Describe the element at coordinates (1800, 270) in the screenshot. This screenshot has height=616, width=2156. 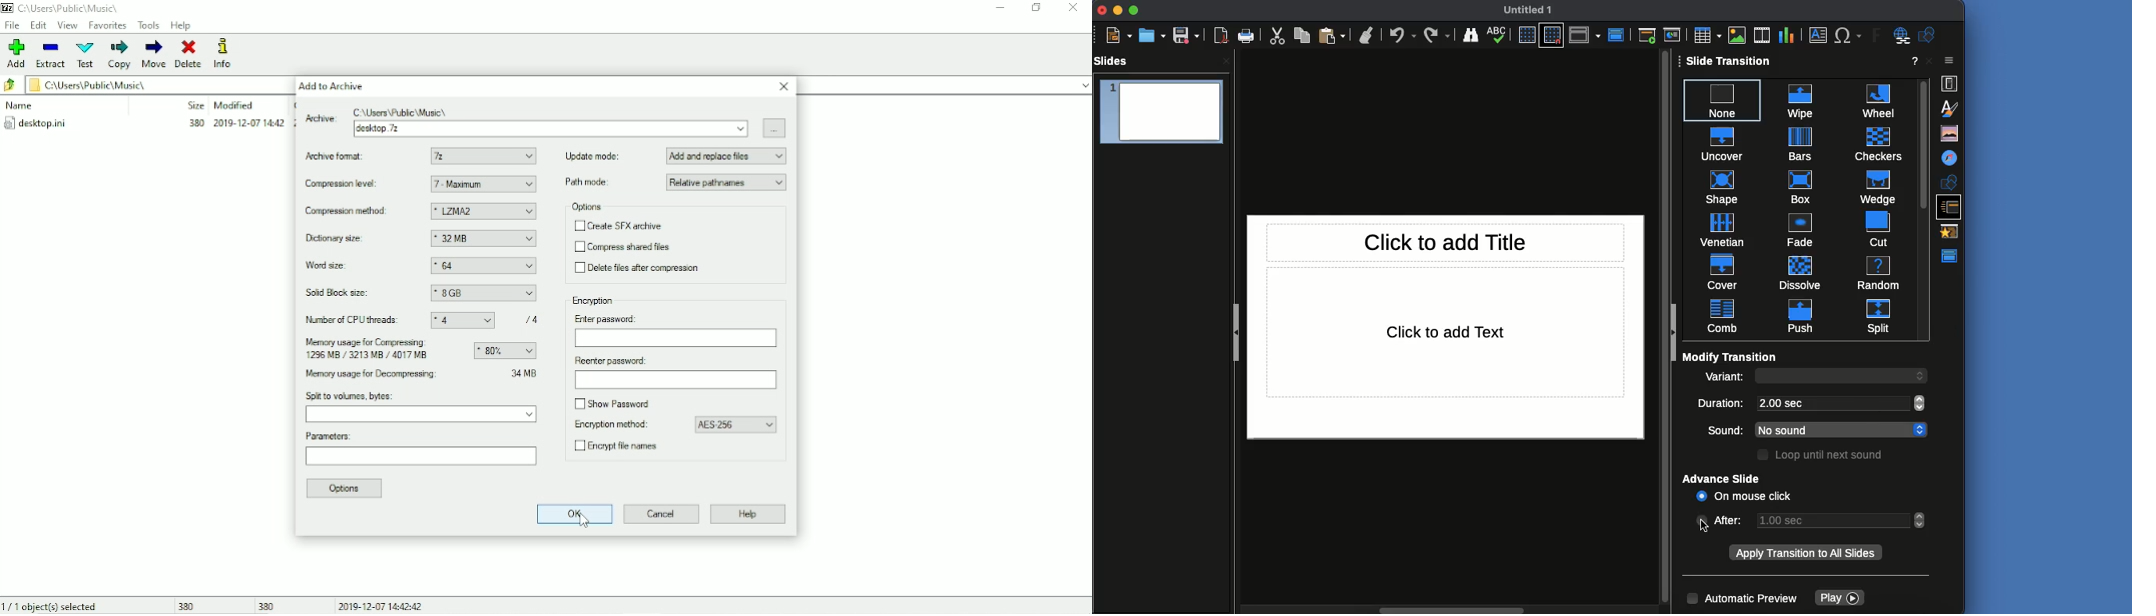
I see `dissolve` at that location.